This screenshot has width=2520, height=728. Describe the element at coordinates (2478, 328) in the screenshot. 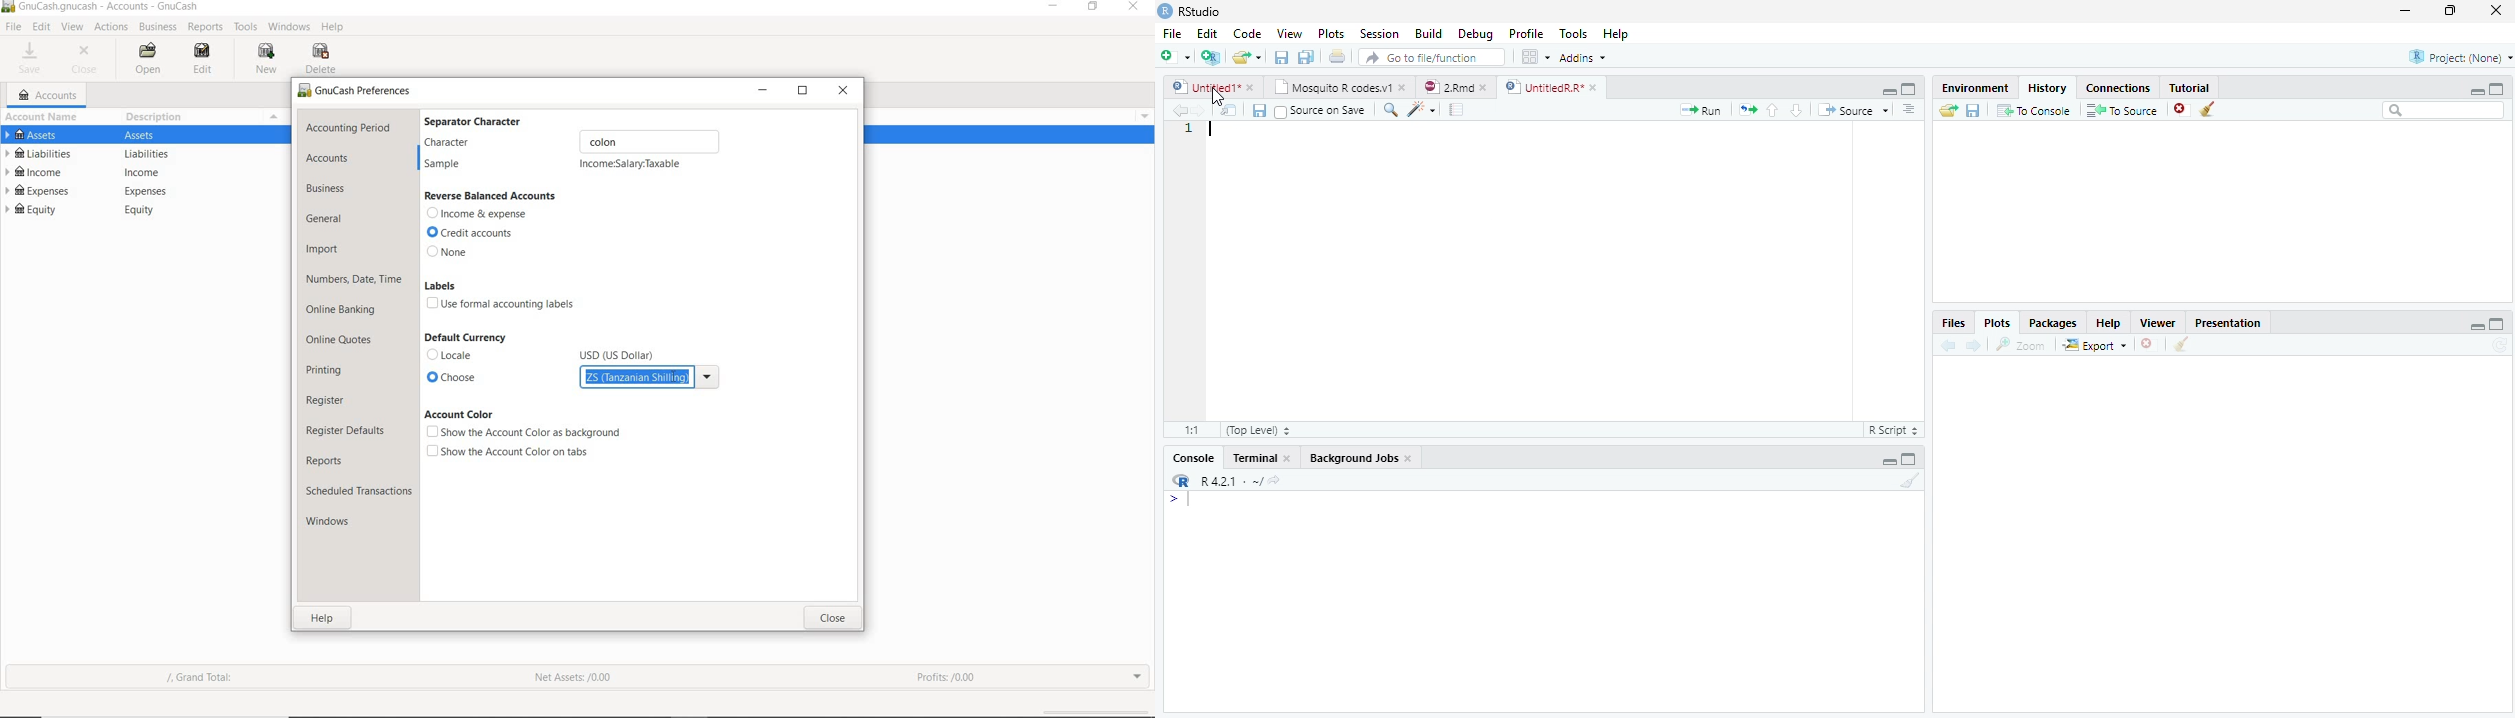

I see `Minimize` at that location.